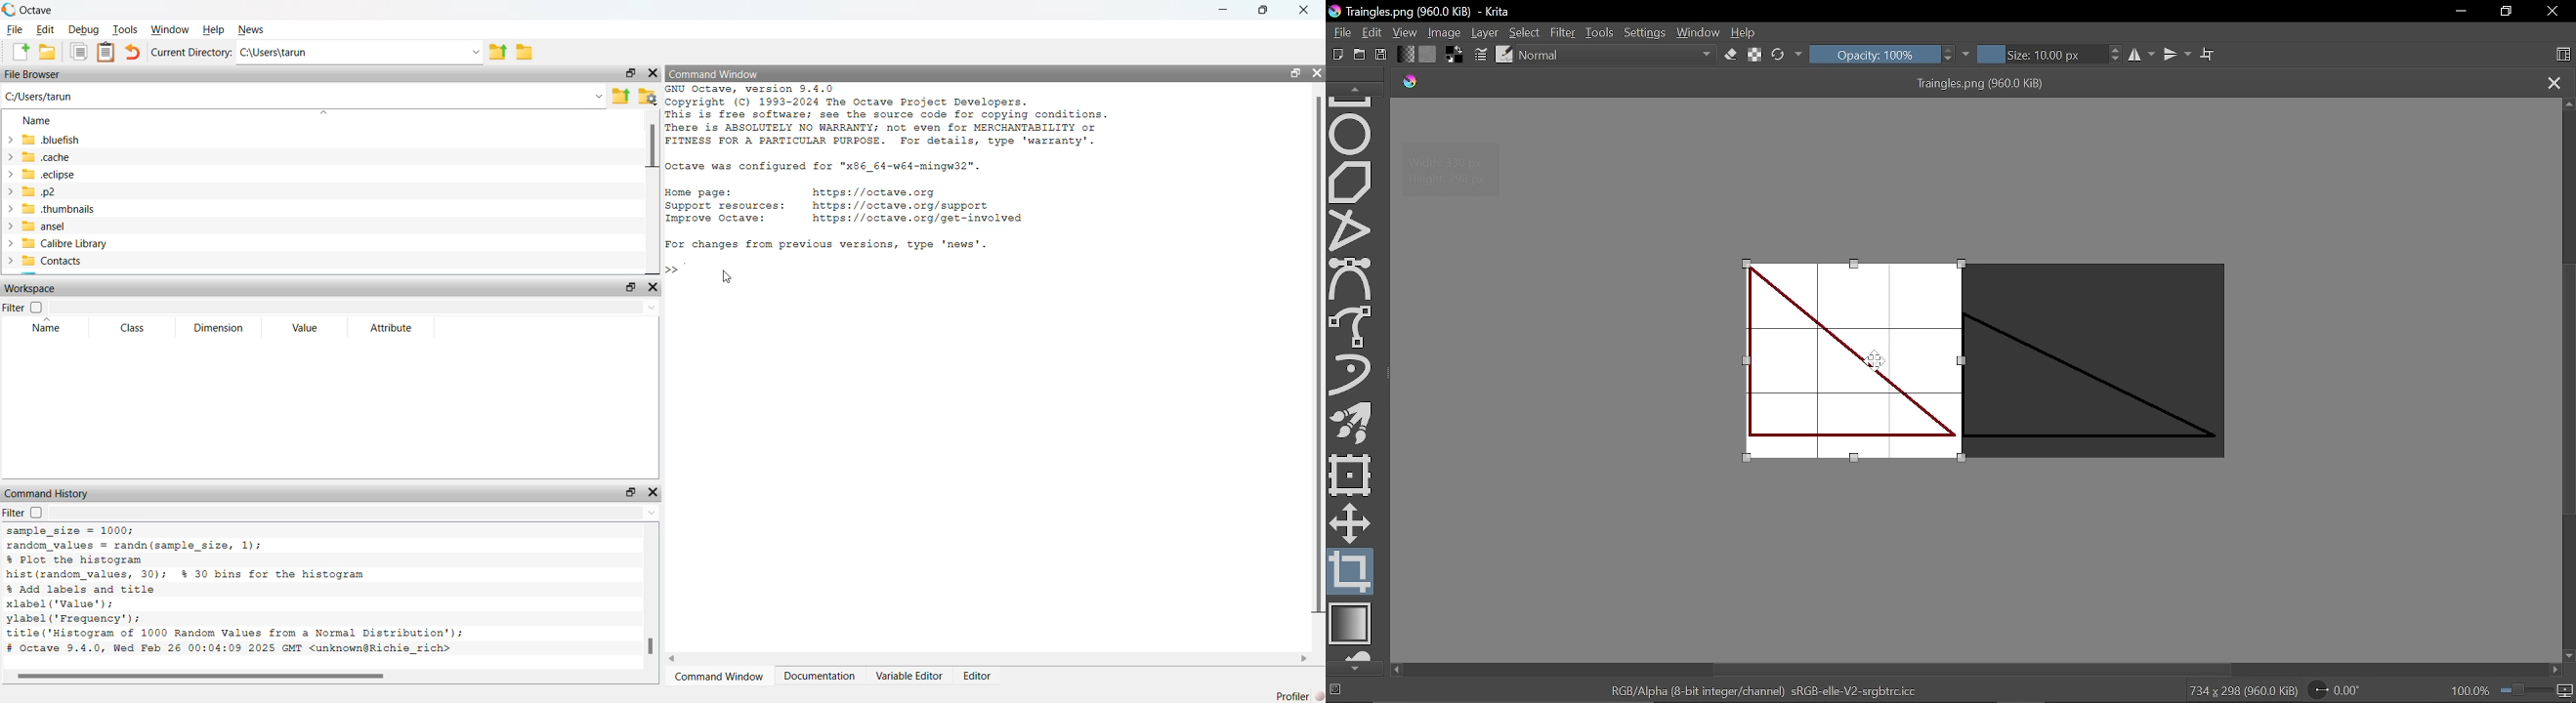 This screenshot has height=728, width=2576. What do you see at coordinates (45, 260) in the screenshot?
I see `Contacts` at bounding box center [45, 260].